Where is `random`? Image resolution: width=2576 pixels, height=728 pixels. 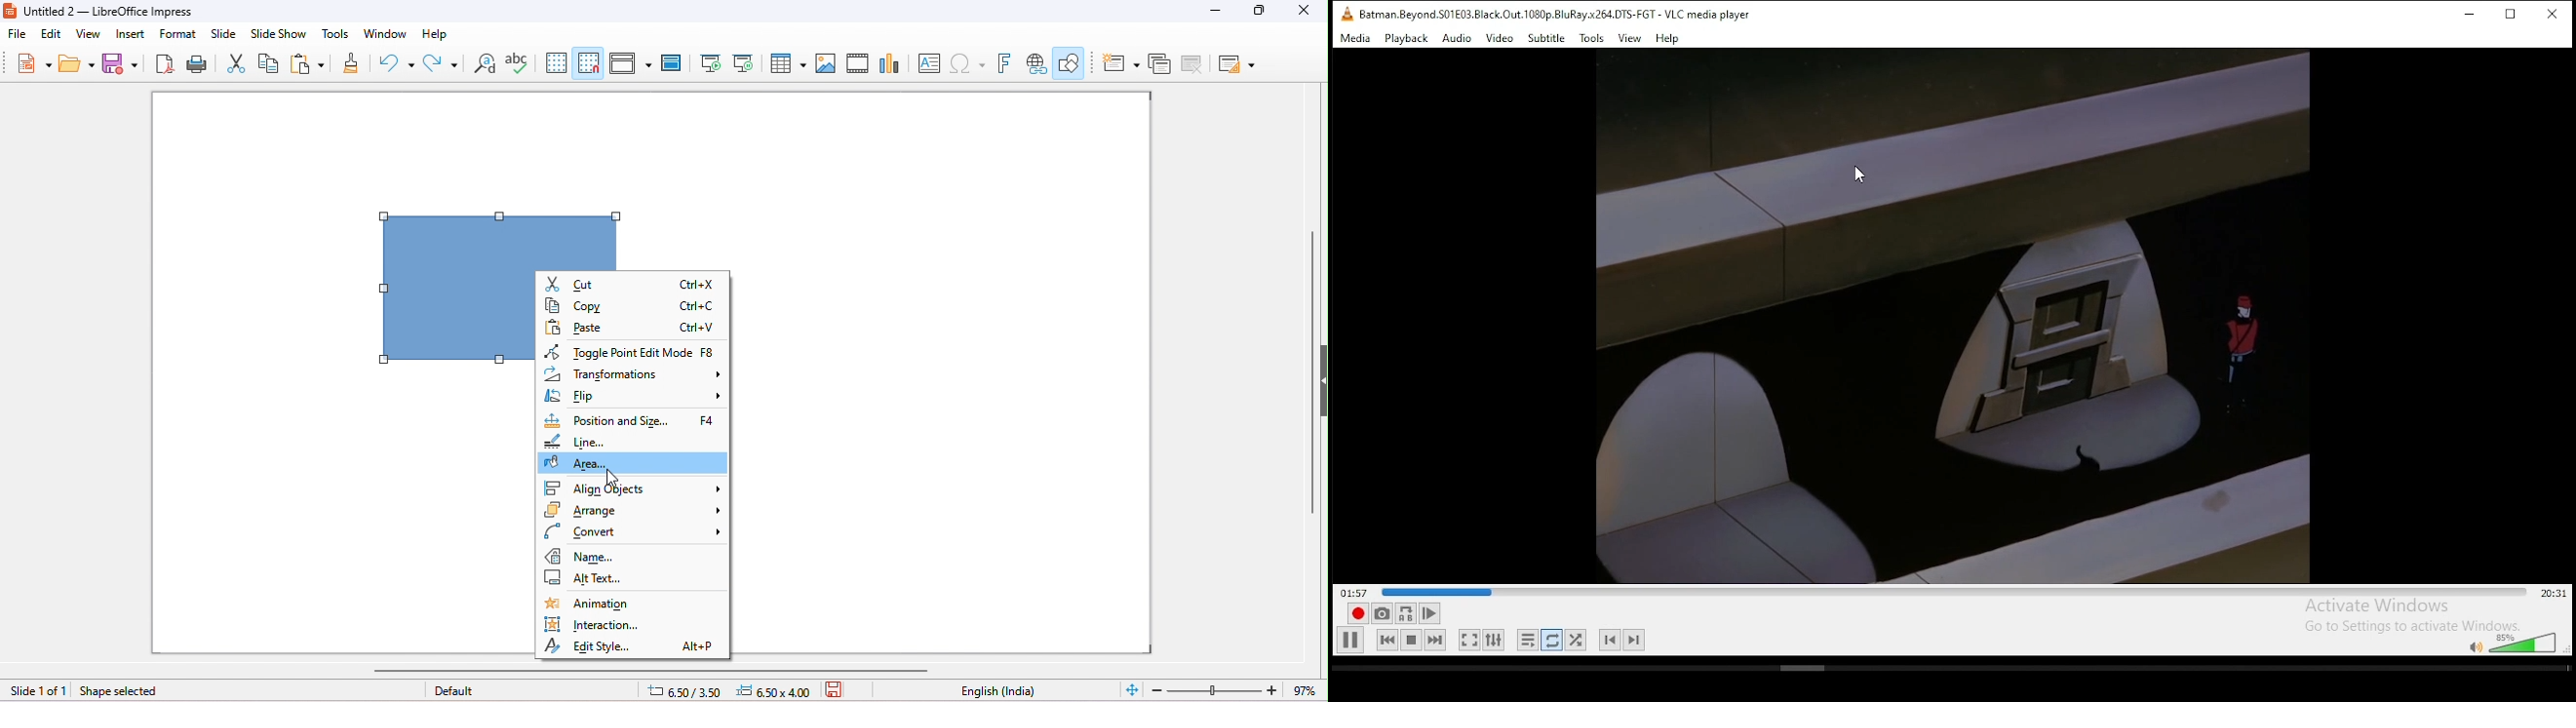 random is located at coordinates (1576, 640).